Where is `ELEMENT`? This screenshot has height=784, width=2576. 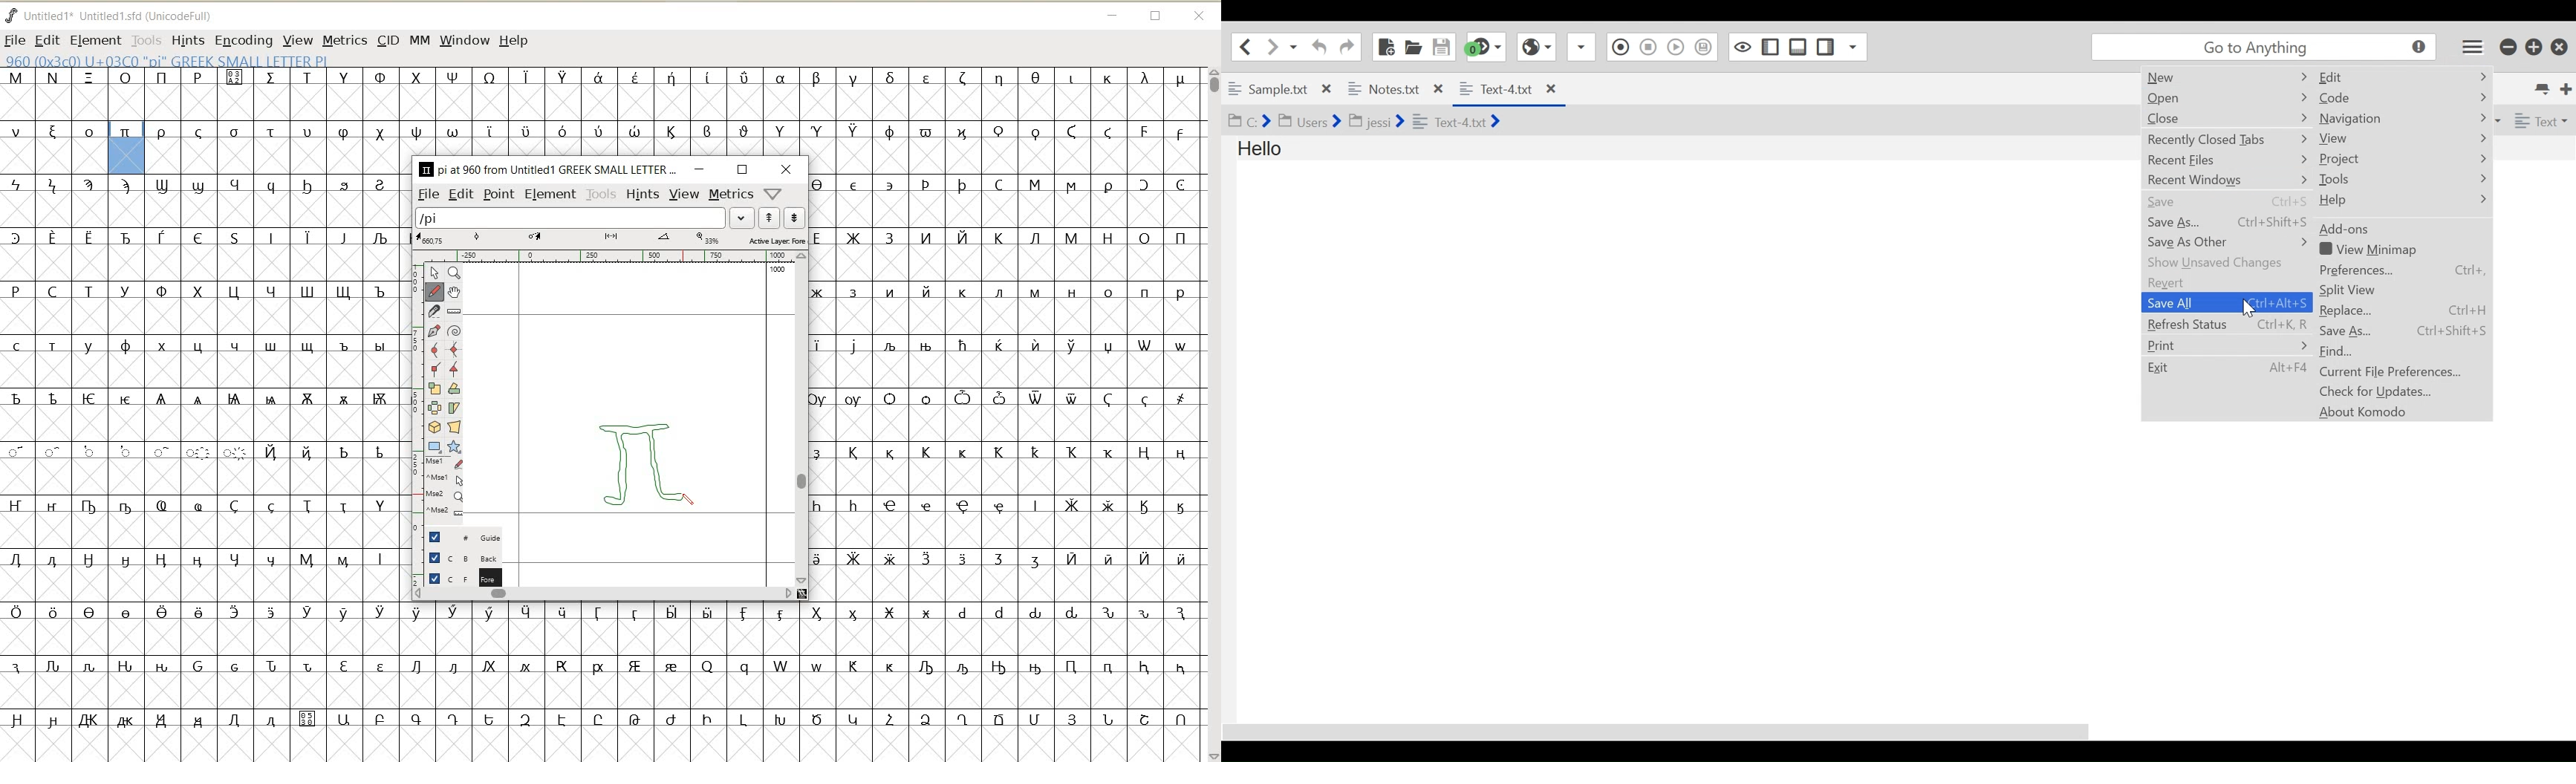 ELEMENT is located at coordinates (95, 40).